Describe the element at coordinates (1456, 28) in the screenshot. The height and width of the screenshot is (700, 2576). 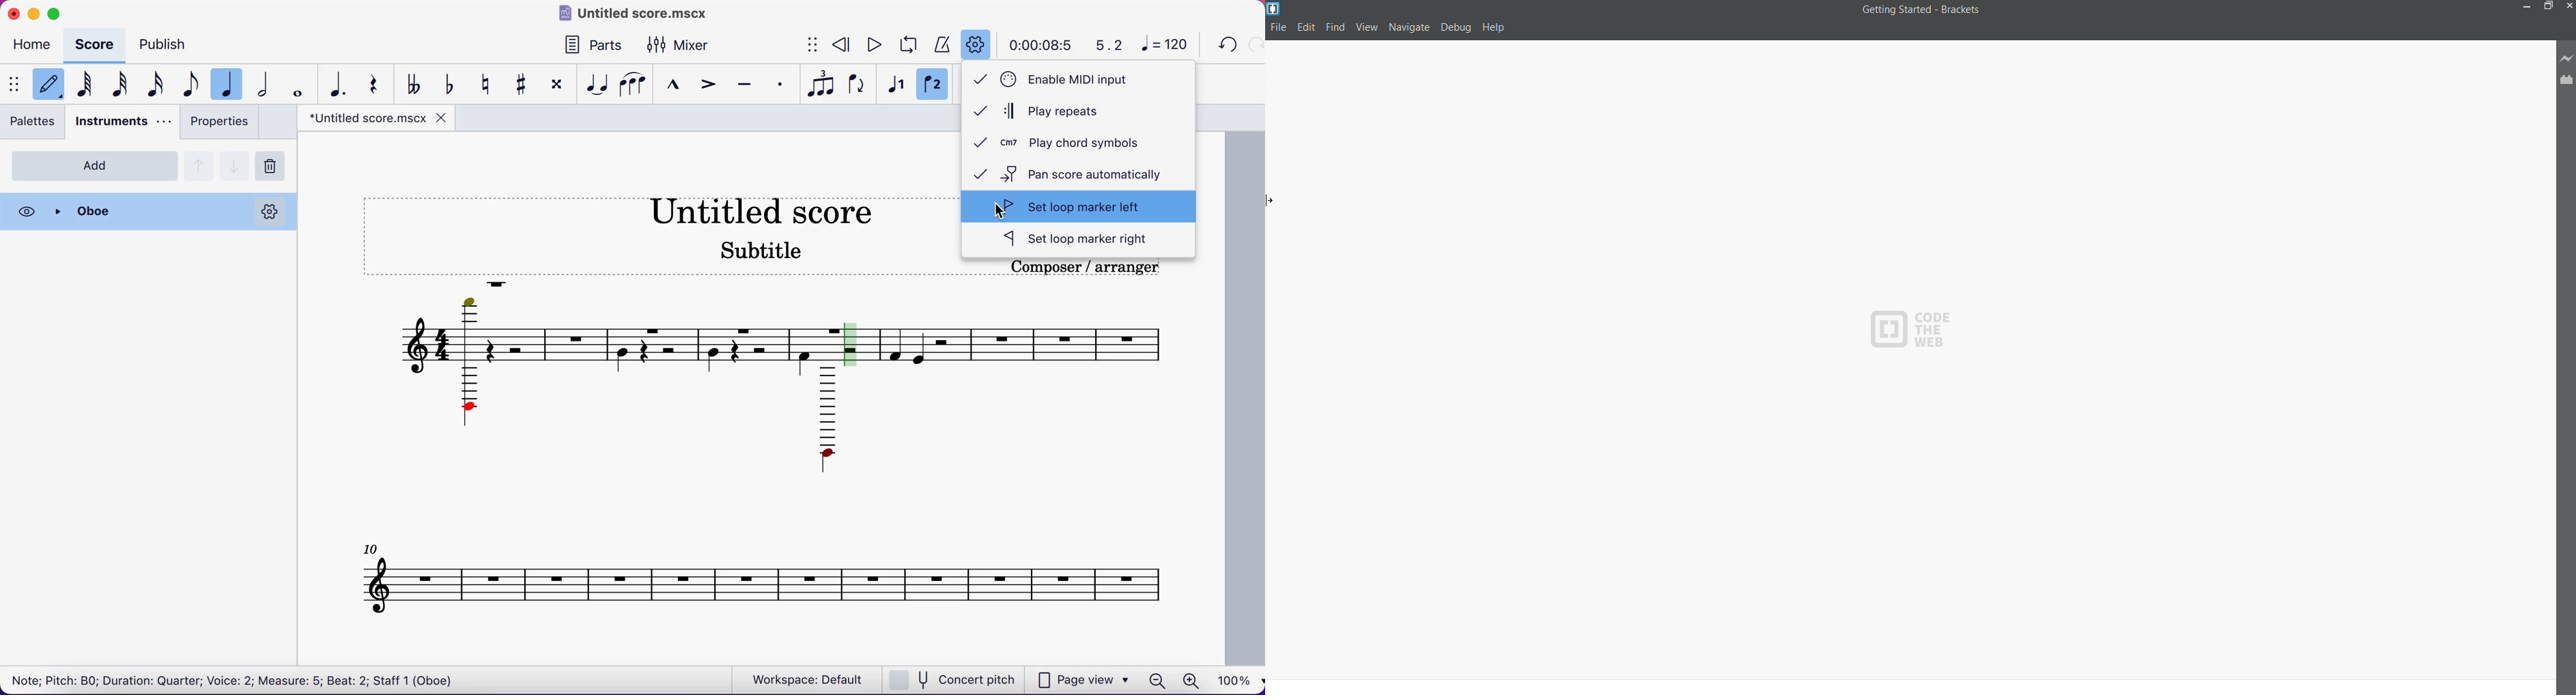
I see `debug` at that location.